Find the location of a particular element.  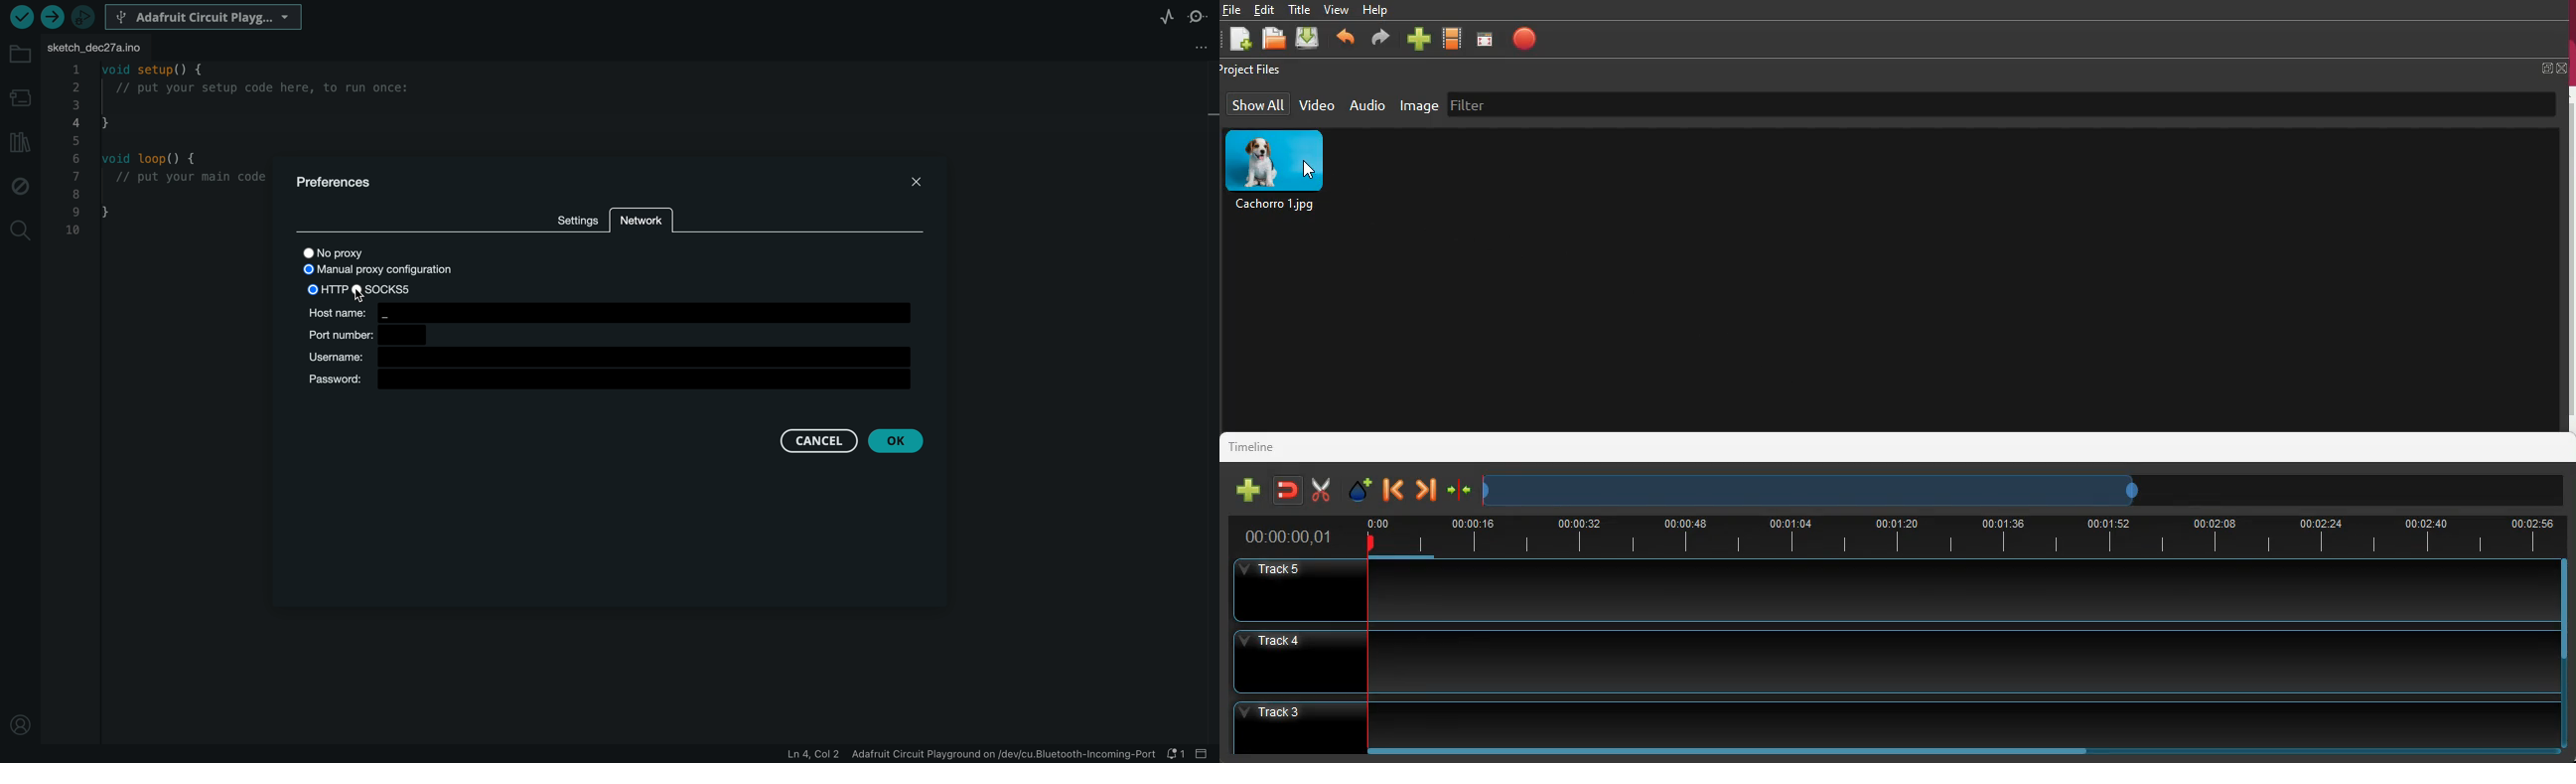

close slide bar is located at coordinates (1204, 753).